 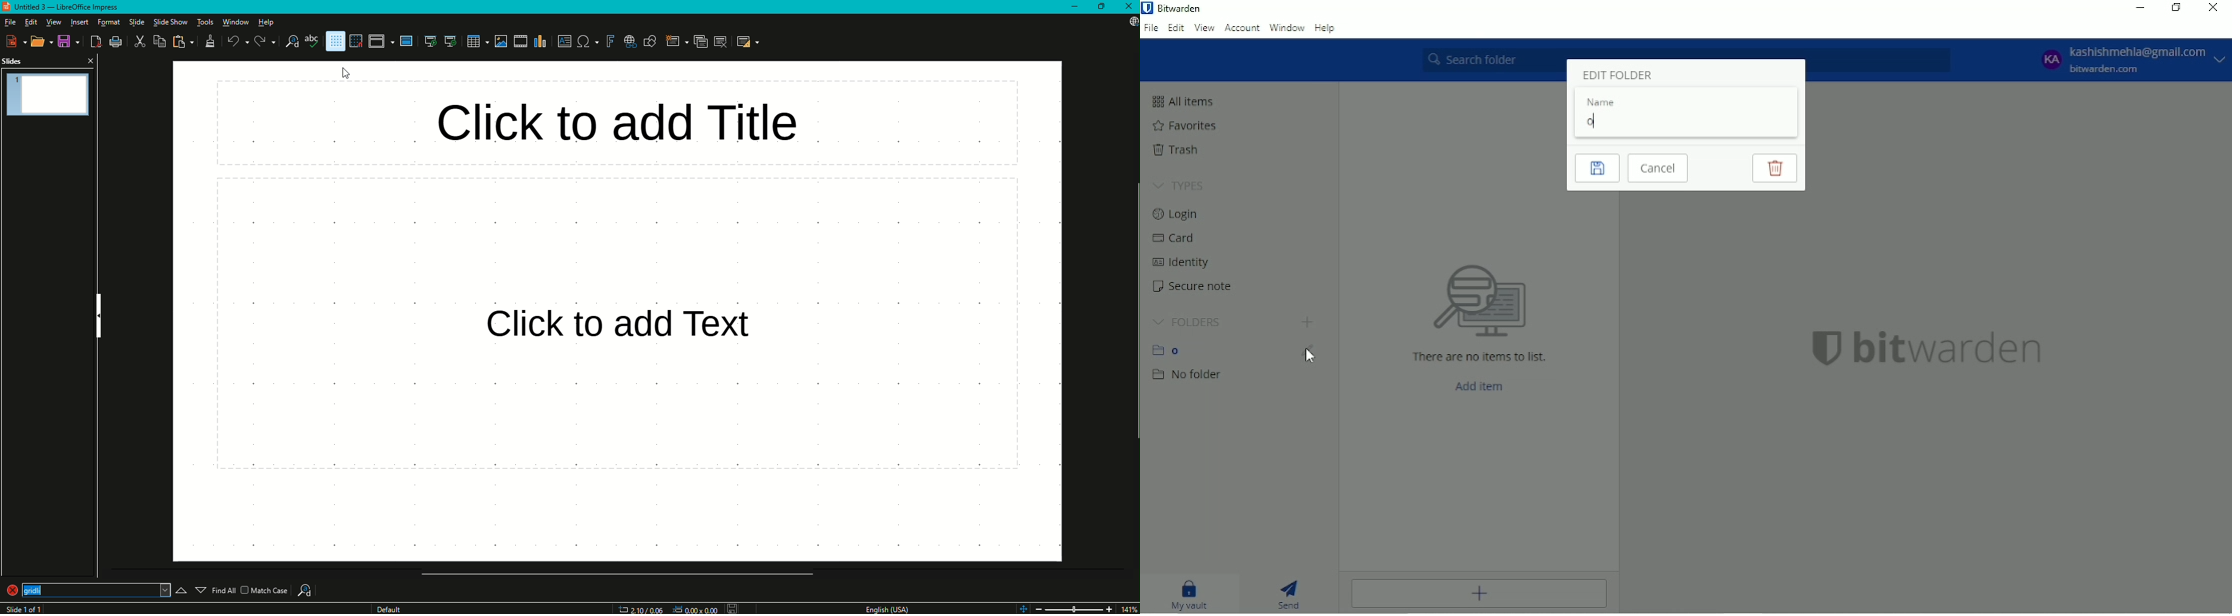 What do you see at coordinates (31, 21) in the screenshot?
I see `Edit` at bounding box center [31, 21].